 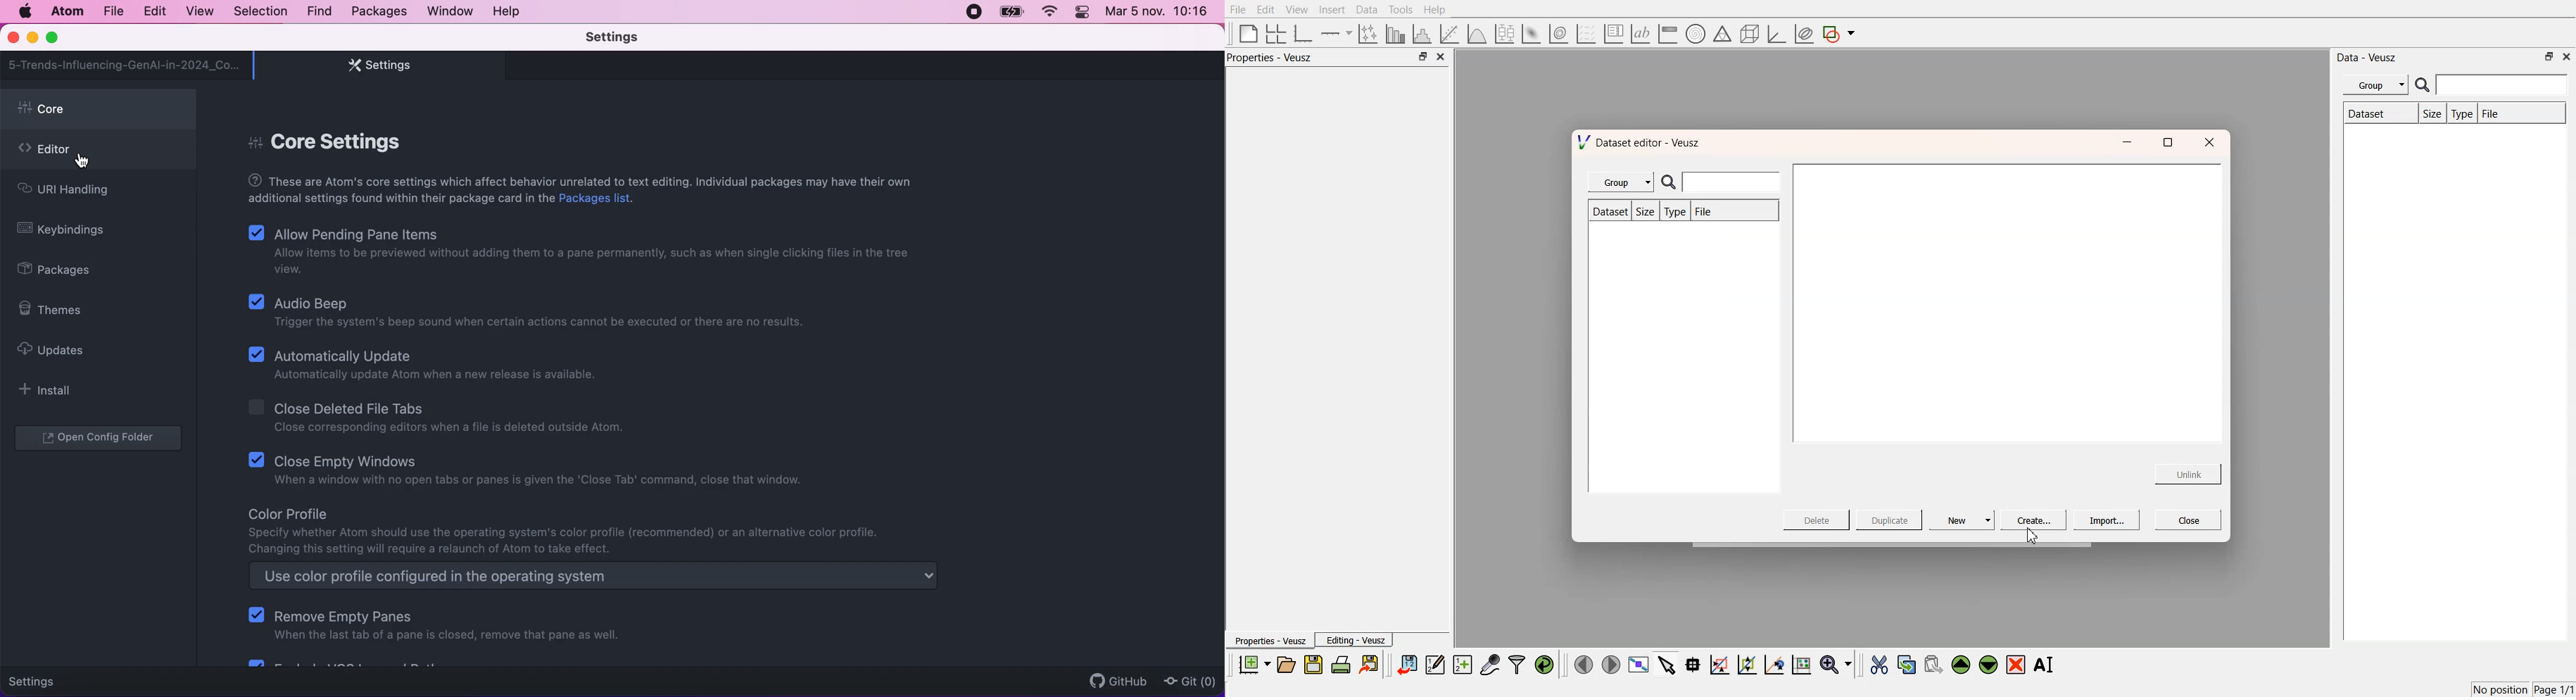 I want to click on New, so click(x=1964, y=520).